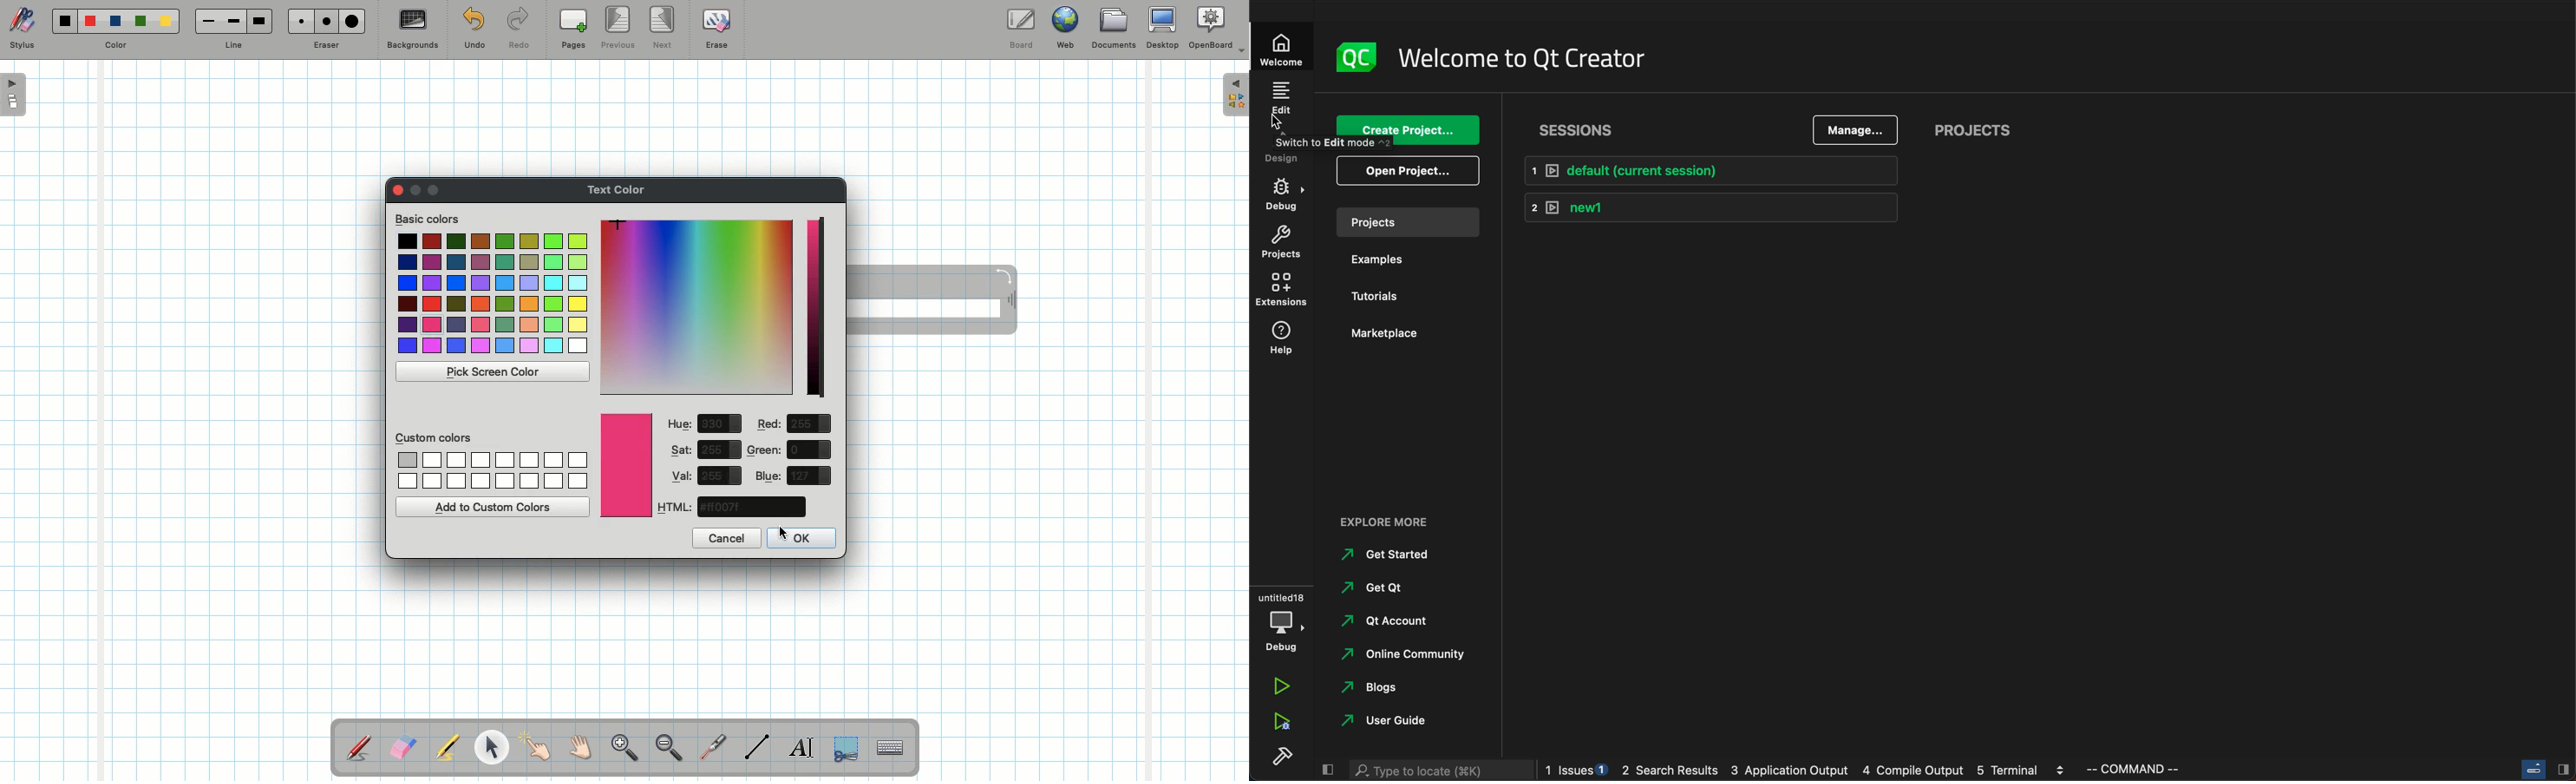 This screenshot has height=784, width=2576. I want to click on Line, so click(757, 746).